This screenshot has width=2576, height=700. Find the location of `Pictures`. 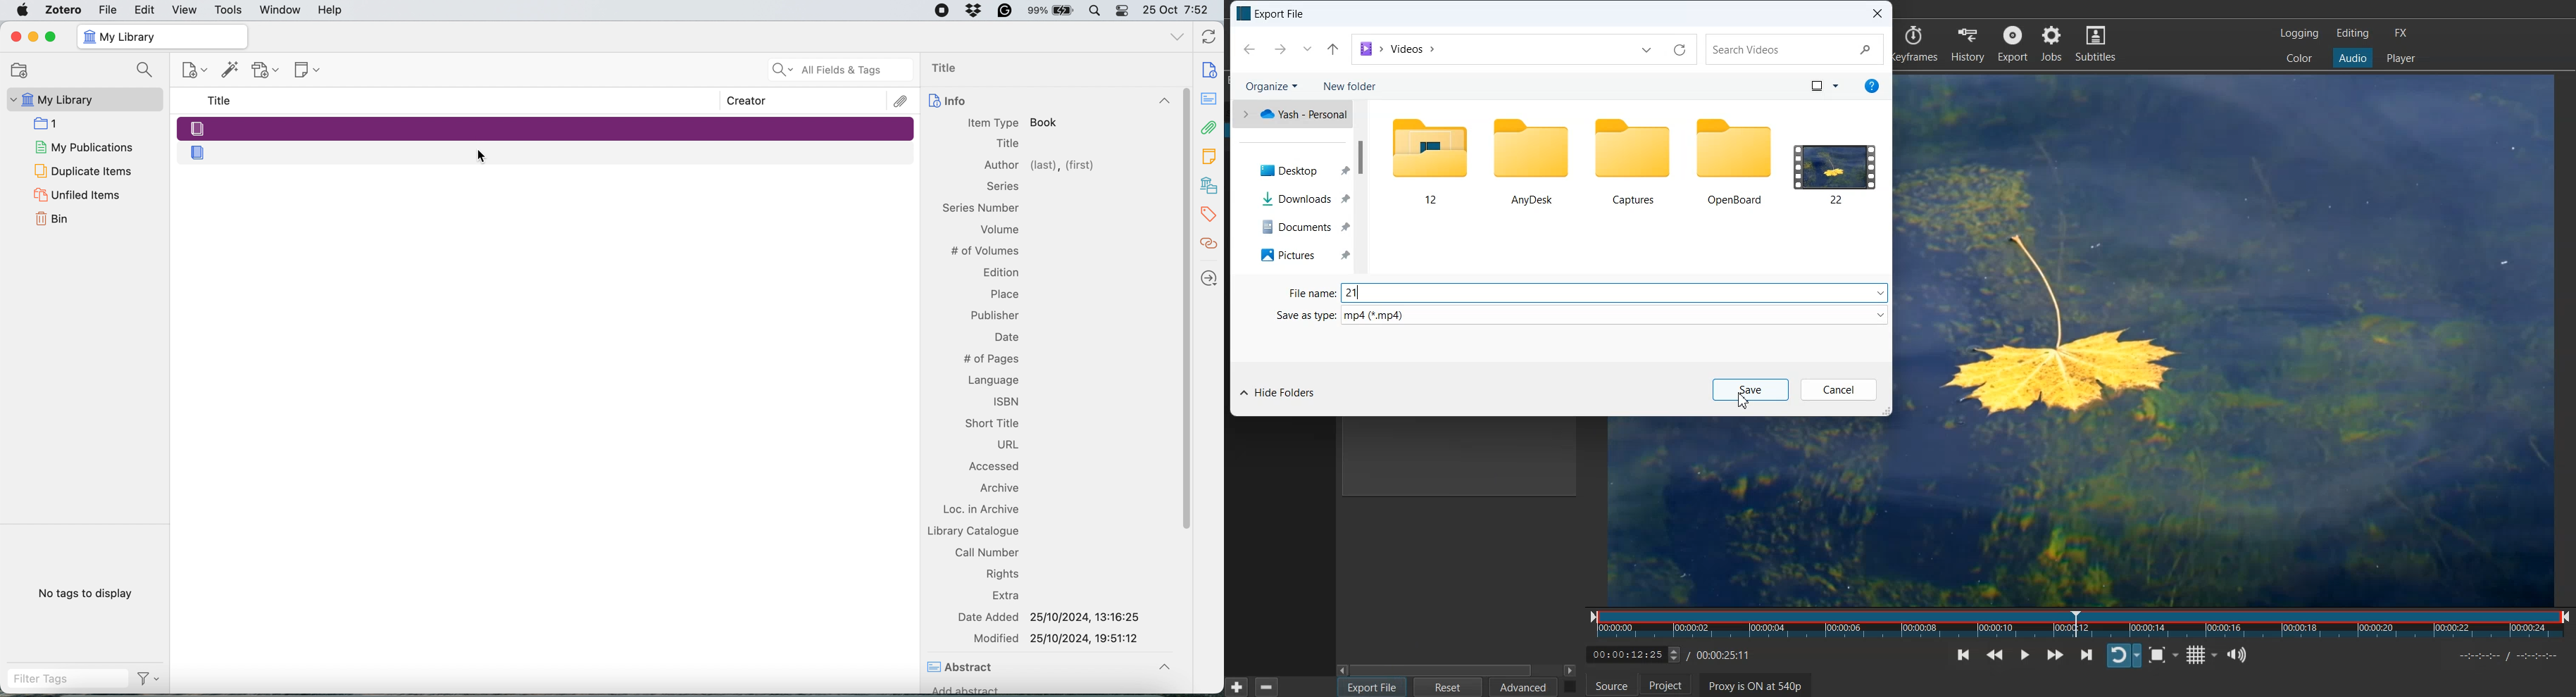

Pictures is located at coordinates (1306, 255).